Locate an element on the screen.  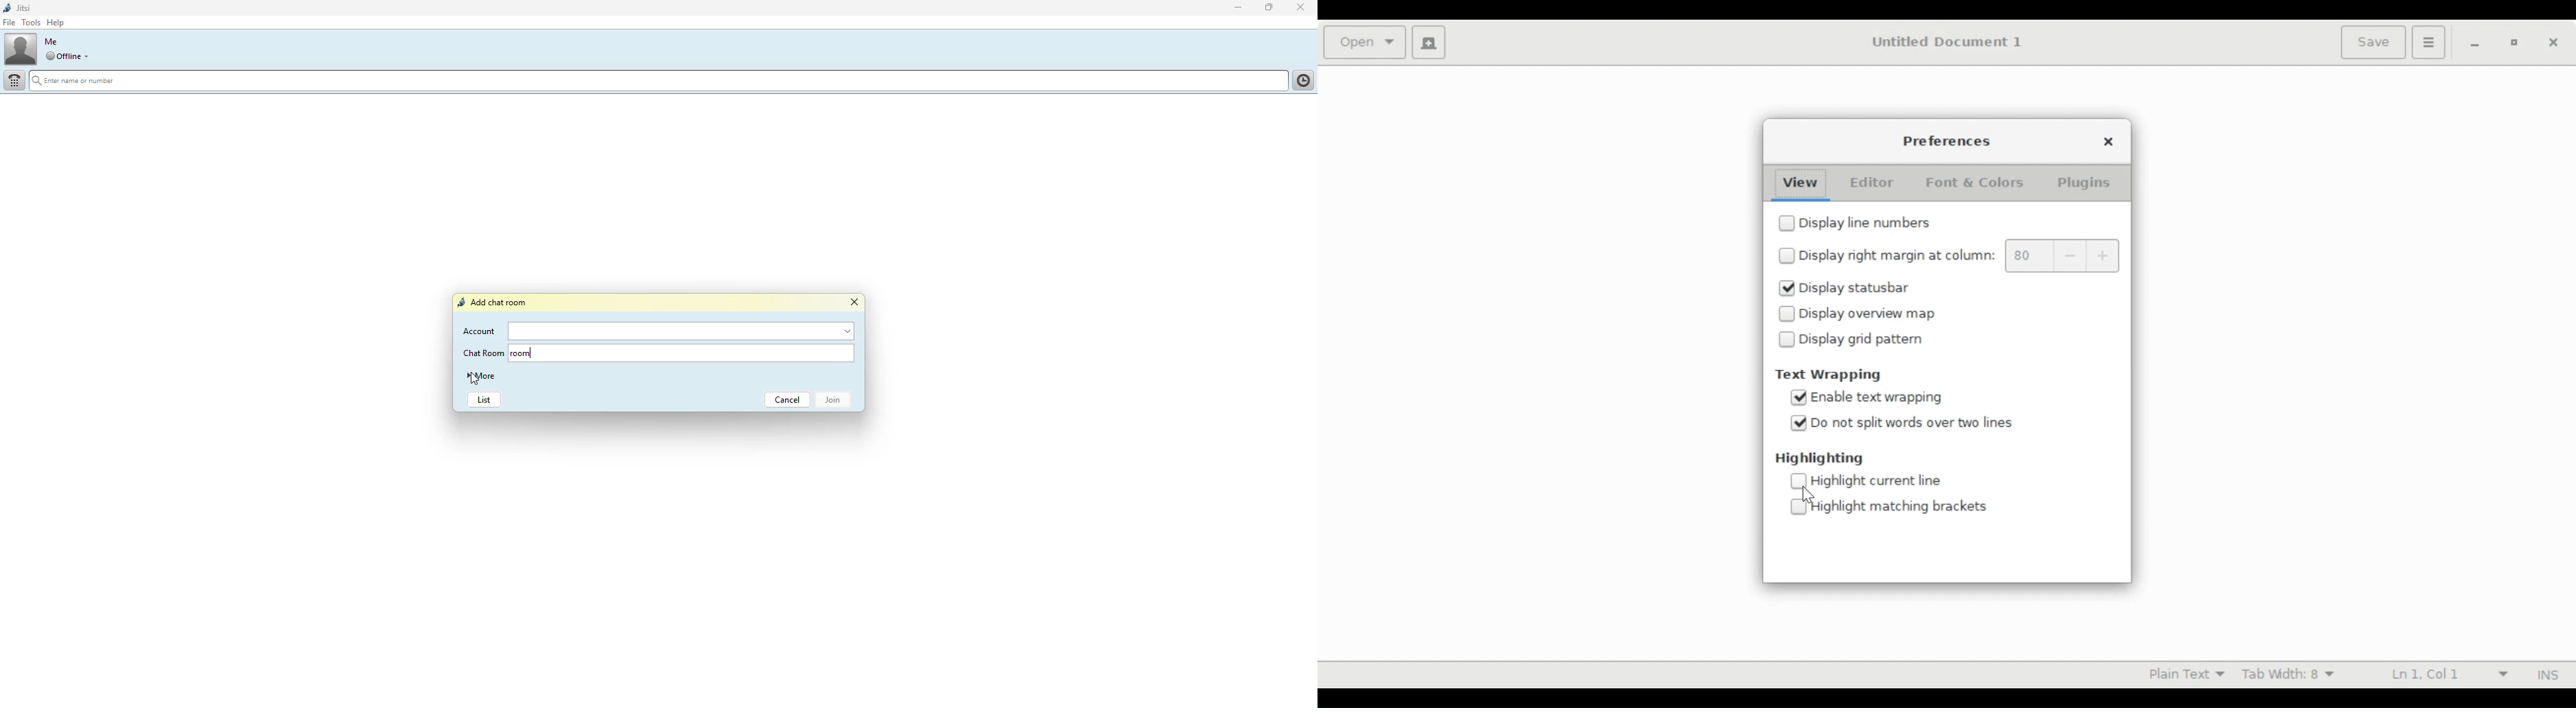
Preferences is located at coordinates (1946, 141).